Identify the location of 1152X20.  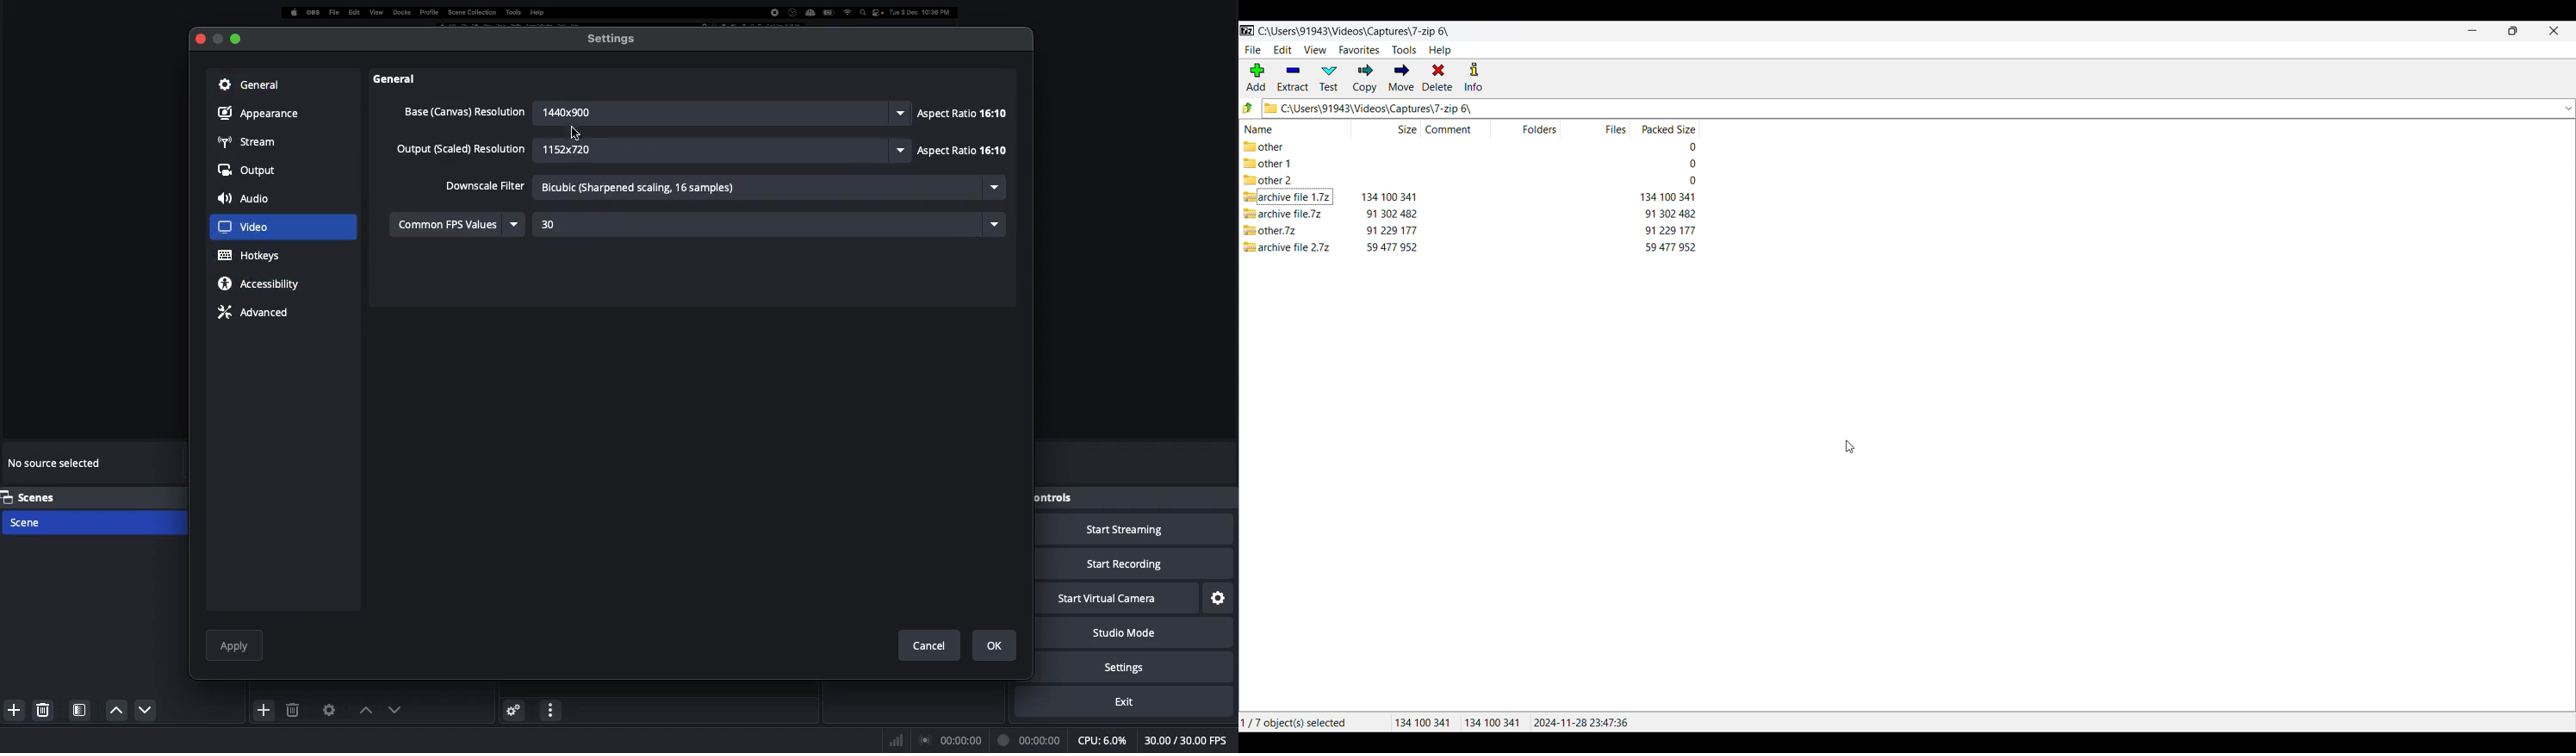
(582, 152).